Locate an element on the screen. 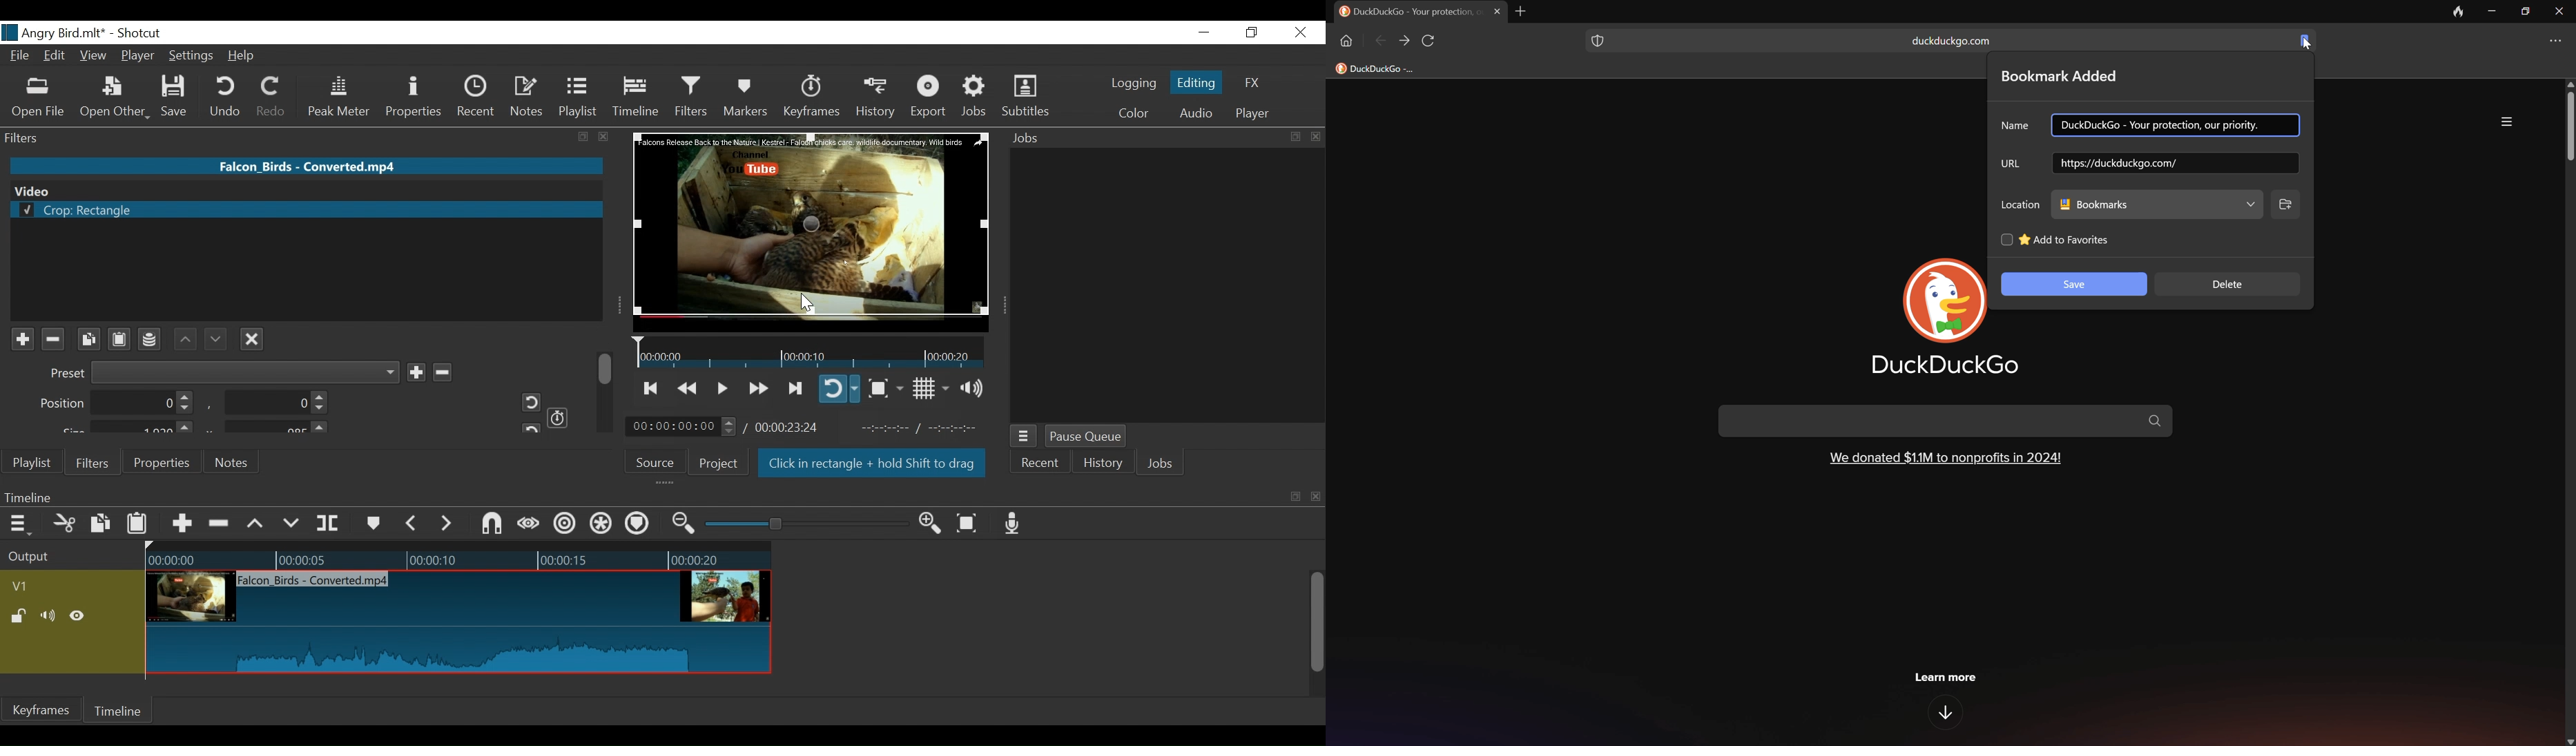  Open Other is located at coordinates (115, 97).